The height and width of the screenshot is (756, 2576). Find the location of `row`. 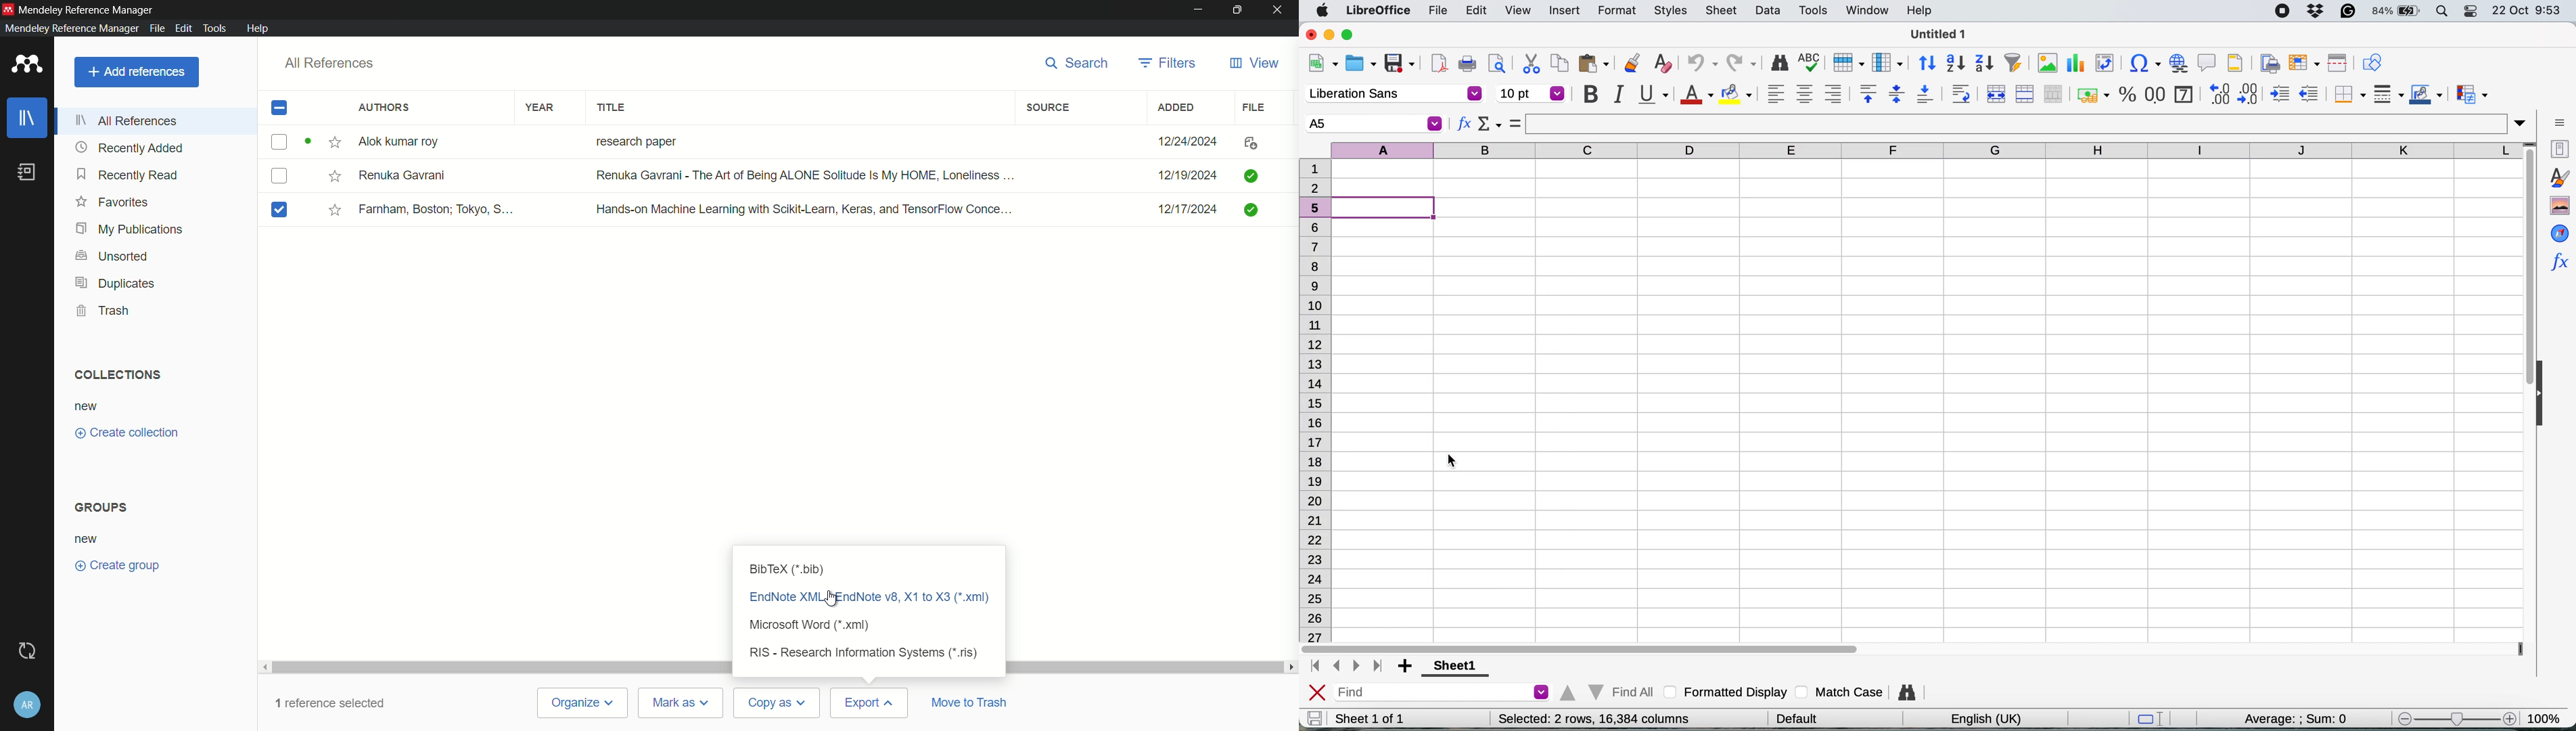

row is located at coordinates (1846, 62).